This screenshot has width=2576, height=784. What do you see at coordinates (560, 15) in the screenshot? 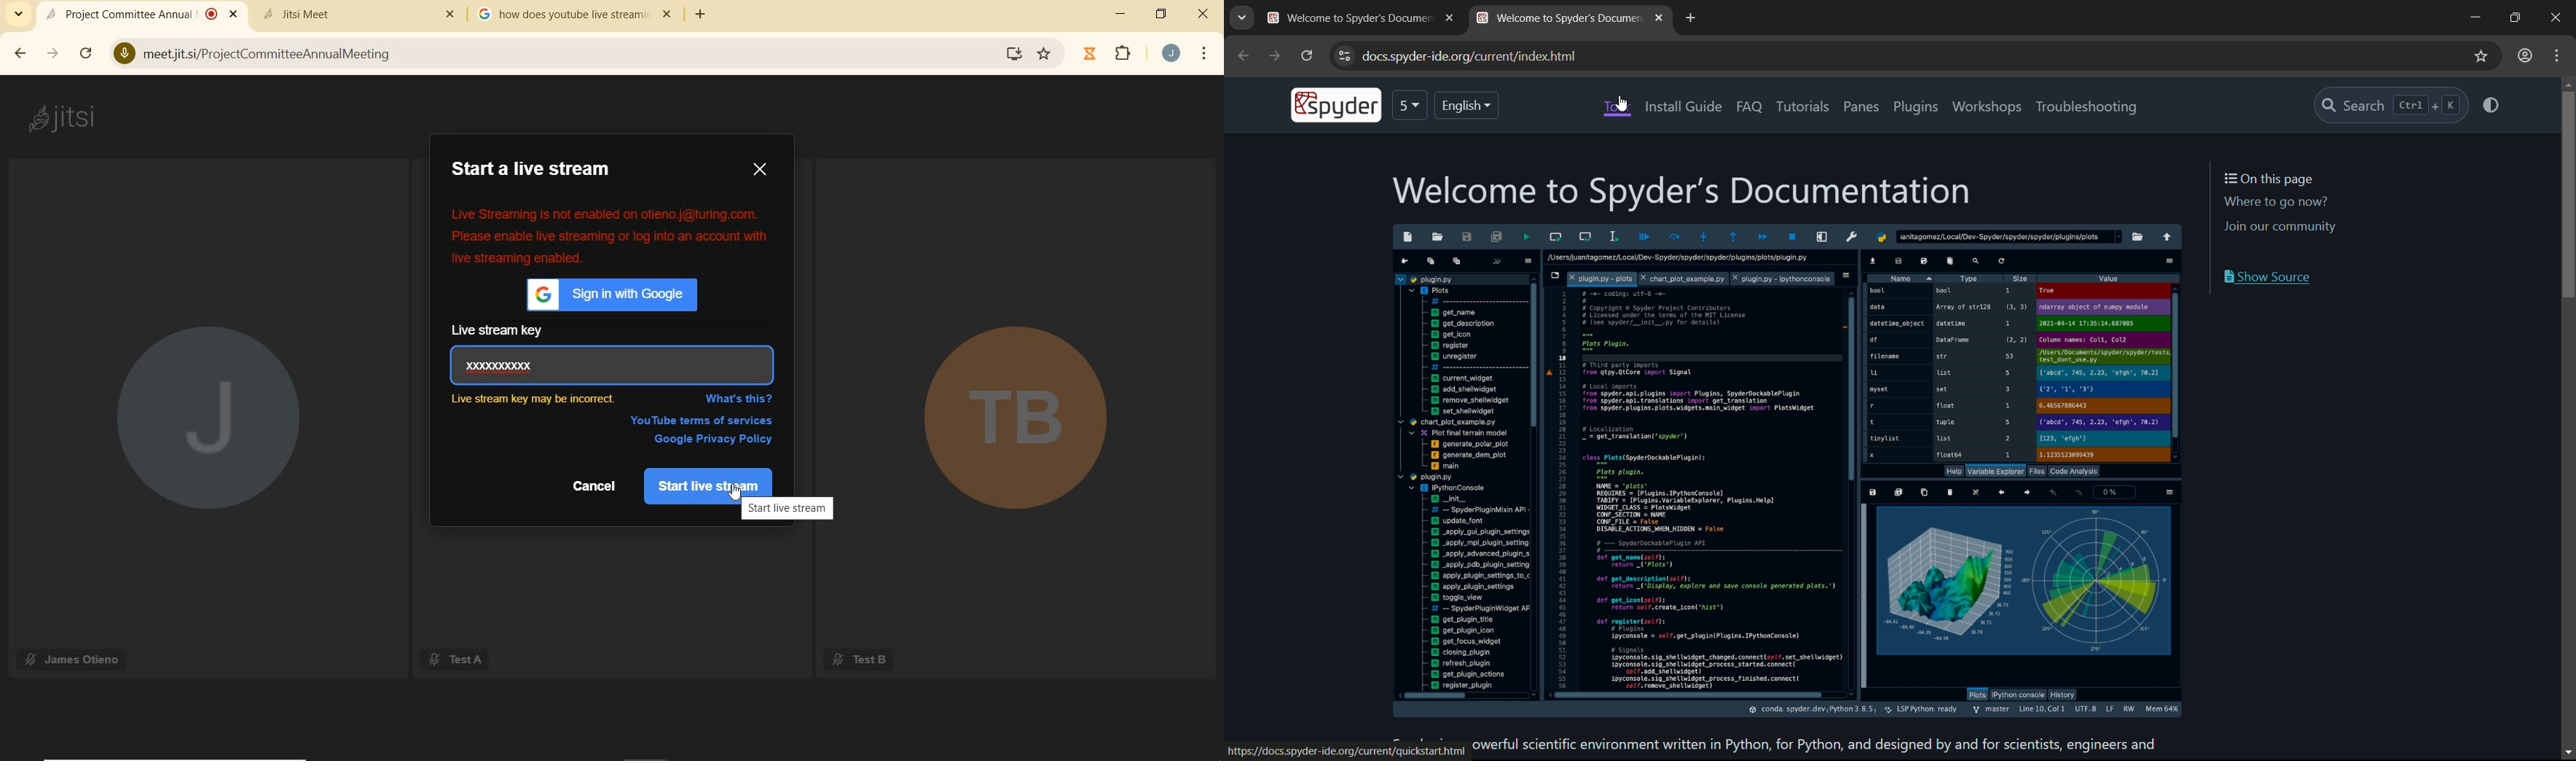
I see `tab` at bounding box center [560, 15].